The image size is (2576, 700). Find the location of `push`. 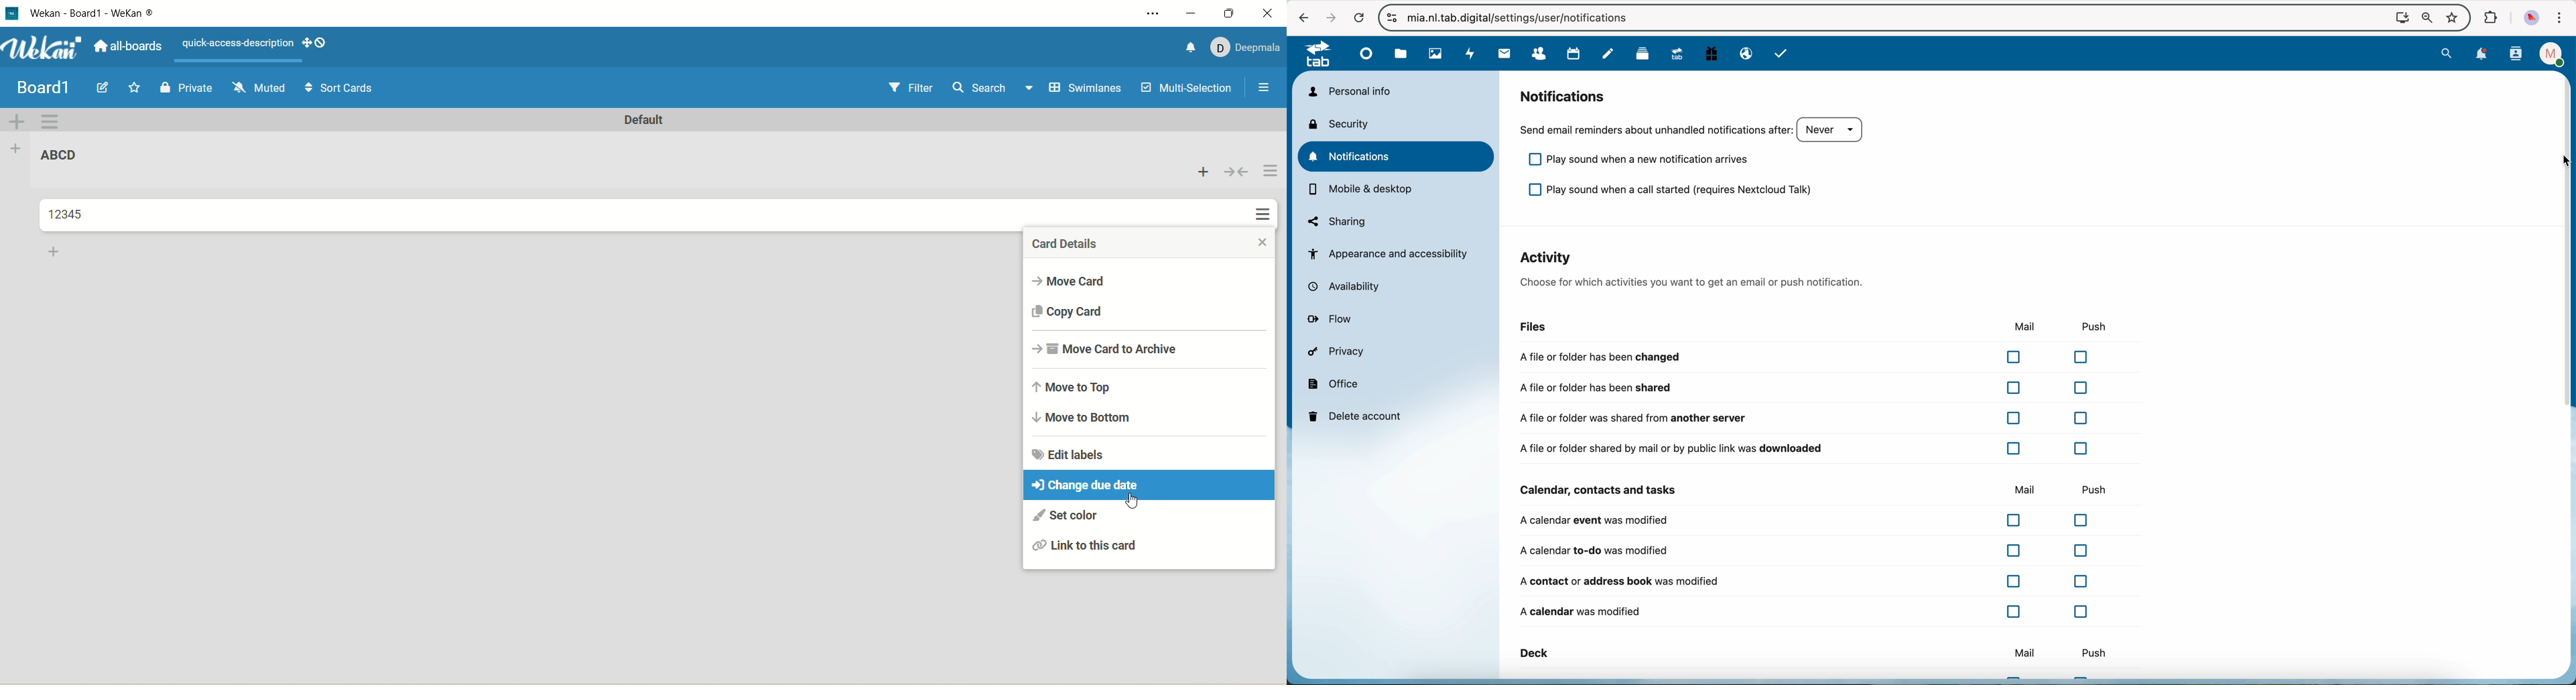

push is located at coordinates (2098, 326).